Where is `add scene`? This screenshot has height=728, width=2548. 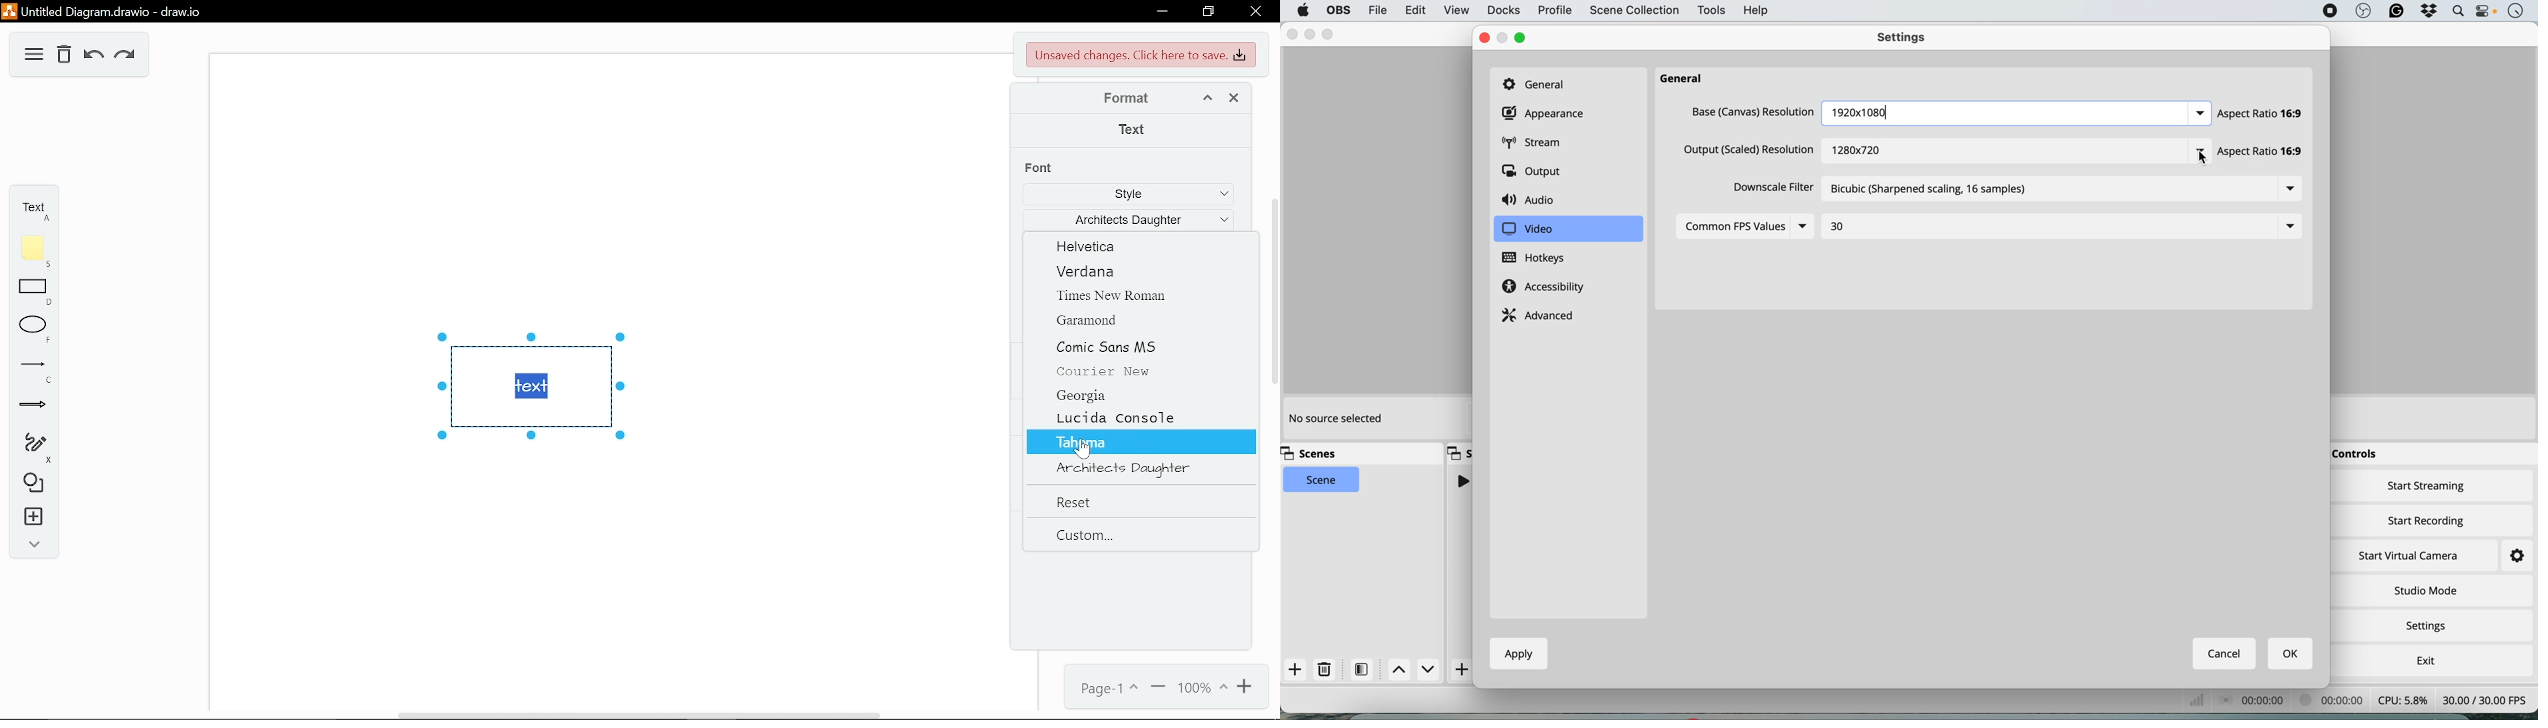 add scene is located at coordinates (1295, 670).